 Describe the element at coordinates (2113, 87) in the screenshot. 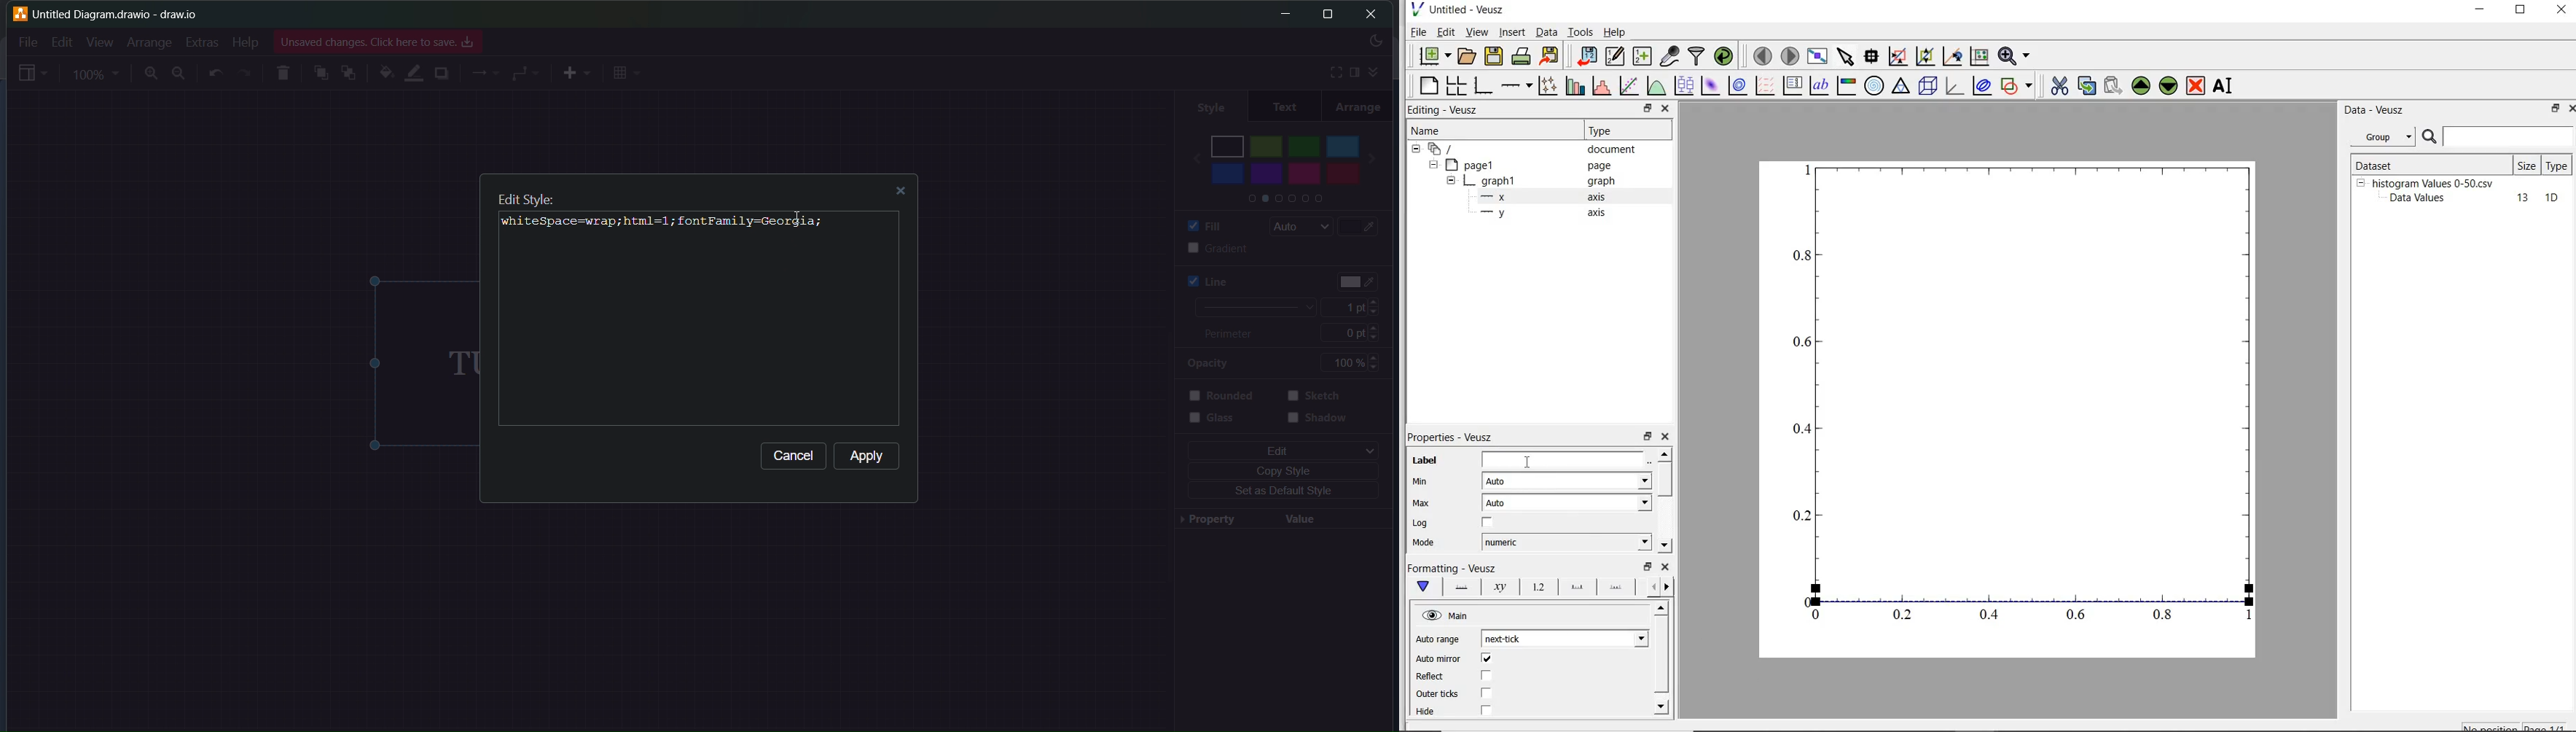

I see `paste the selected widget` at that location.